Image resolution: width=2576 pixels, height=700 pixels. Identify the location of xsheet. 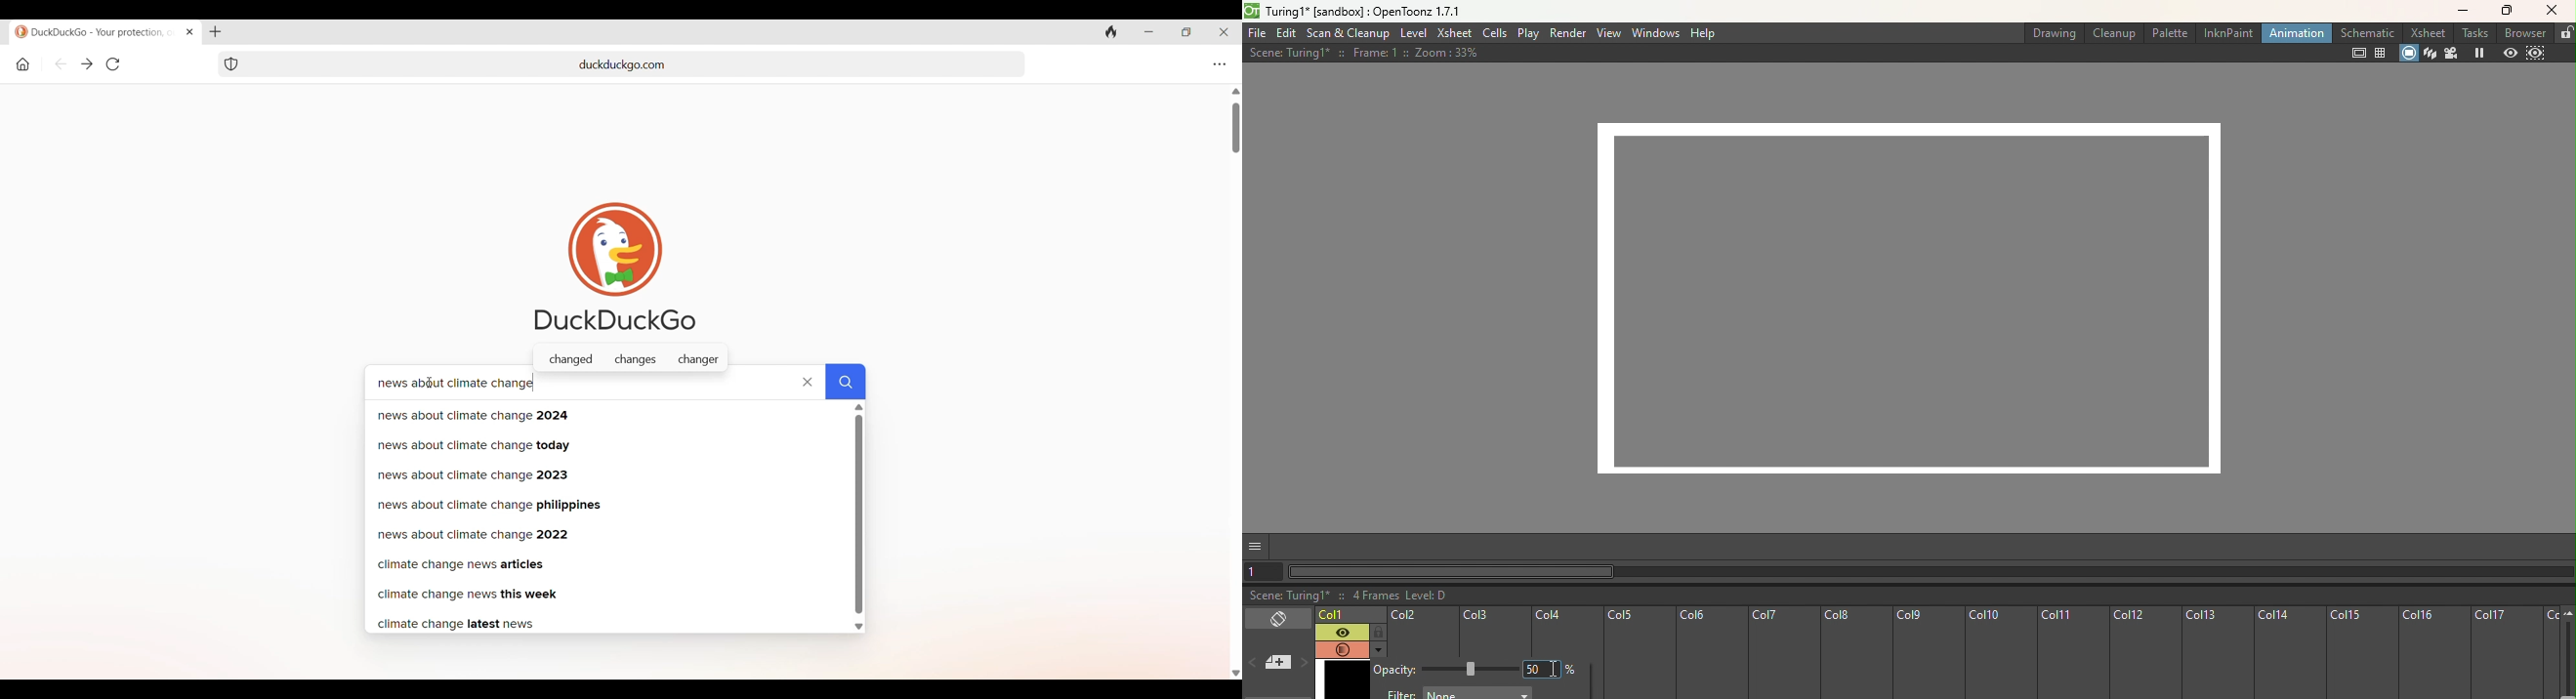
(1453, 33).